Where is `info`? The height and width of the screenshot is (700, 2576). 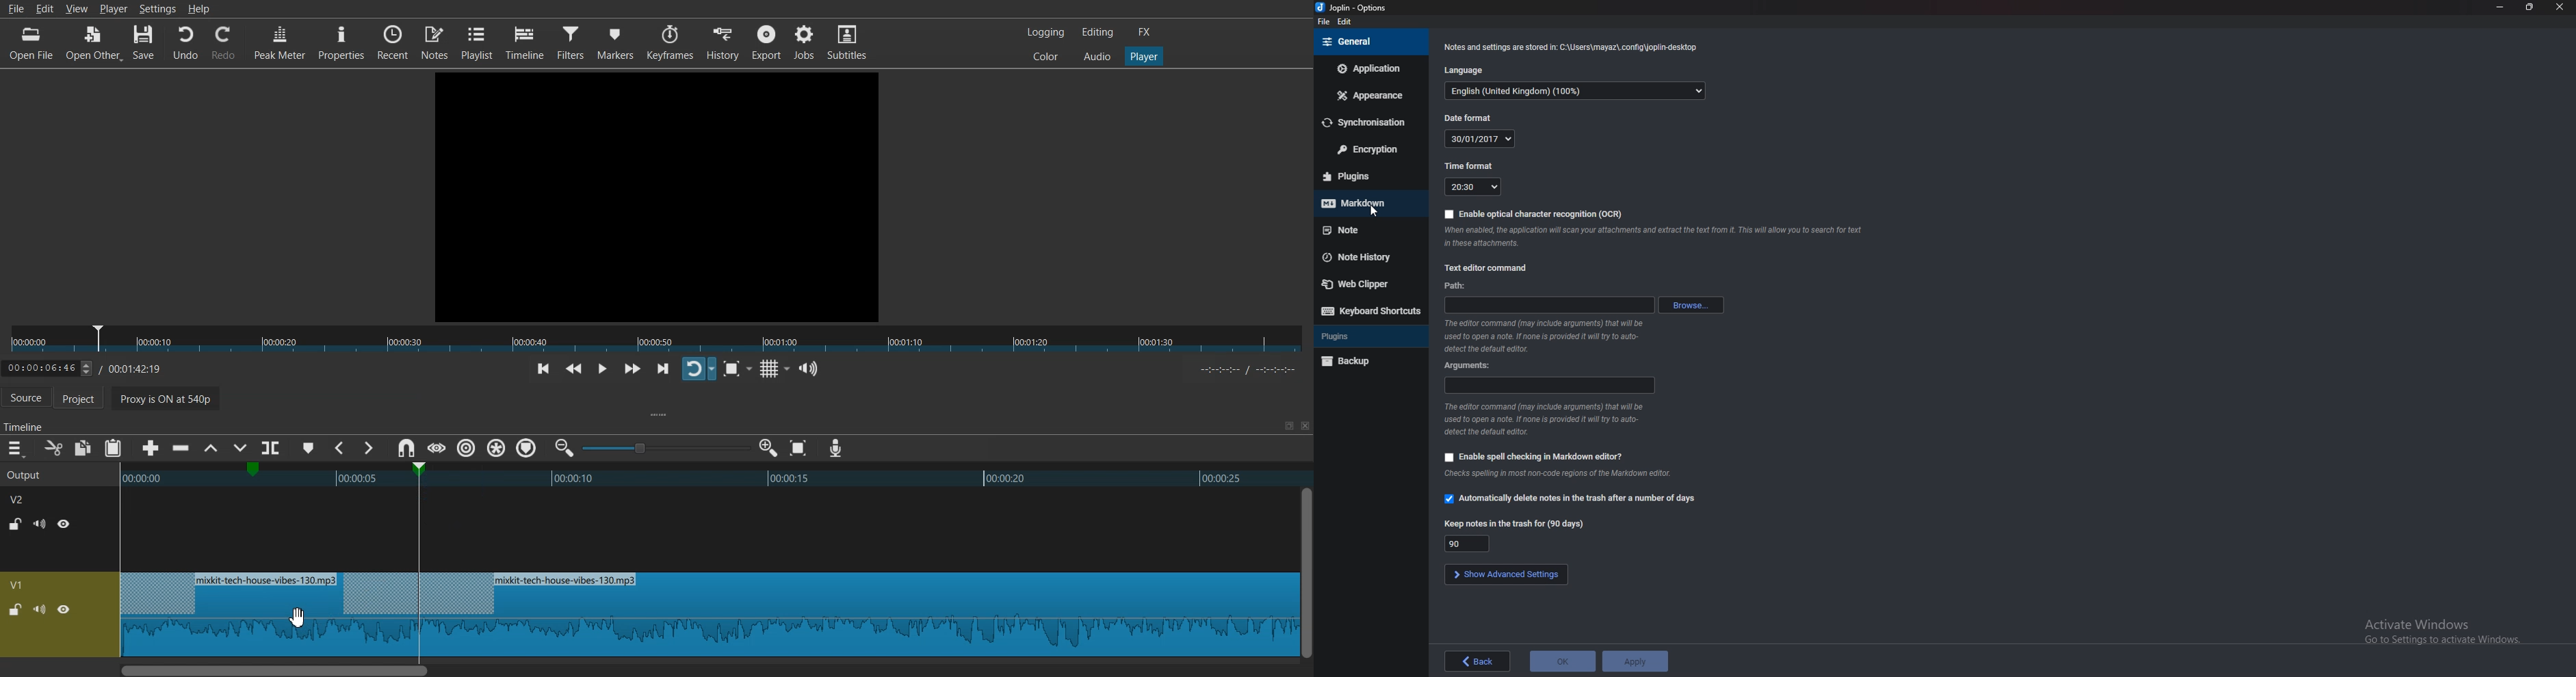 info is located at coordinates (1546, 337).